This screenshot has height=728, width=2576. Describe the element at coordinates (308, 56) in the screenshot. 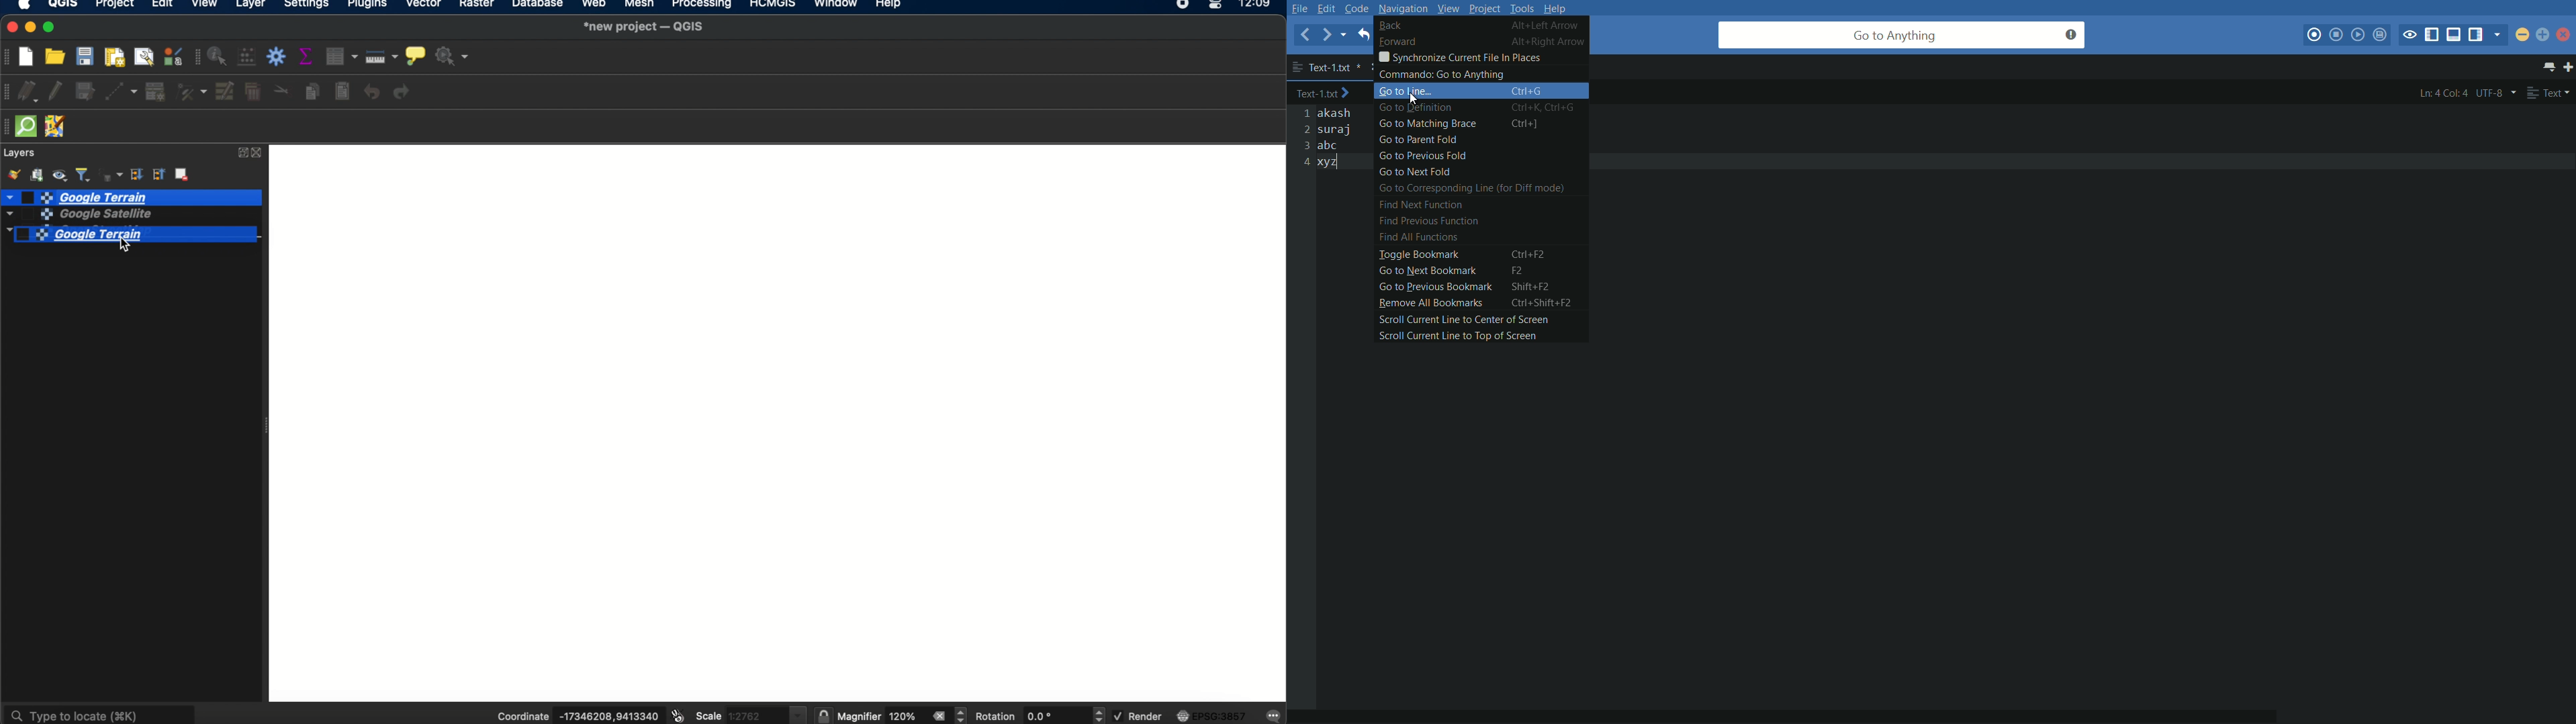

I see `show summary statistics` at that location.